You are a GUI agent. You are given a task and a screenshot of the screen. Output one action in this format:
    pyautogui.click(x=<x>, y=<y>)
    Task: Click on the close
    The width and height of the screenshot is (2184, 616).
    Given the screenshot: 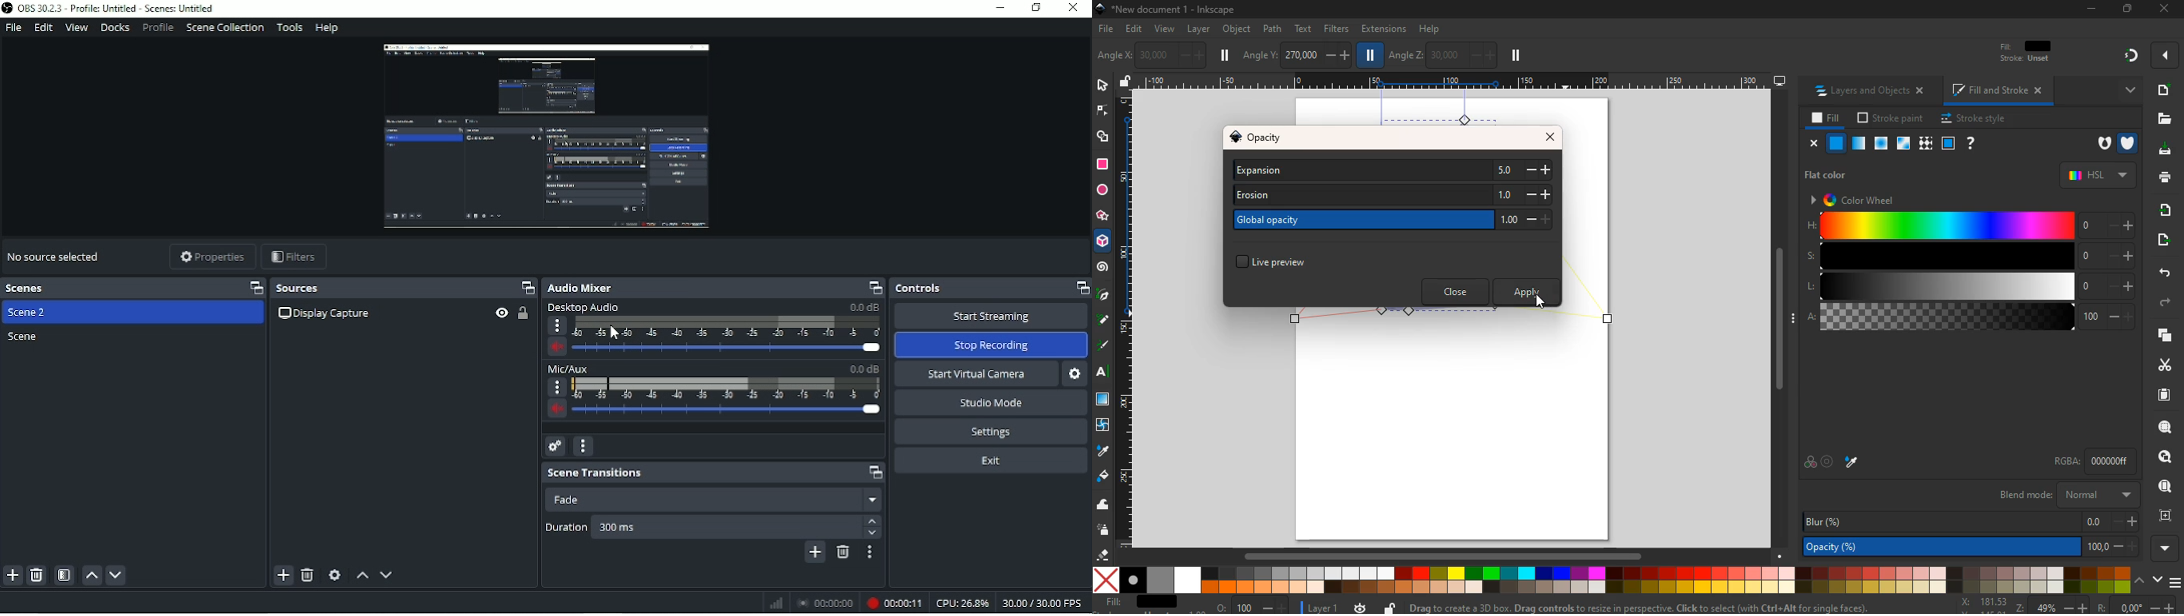 What is the action you would take?
    pyautogui.click(x=1814, y=144)
    